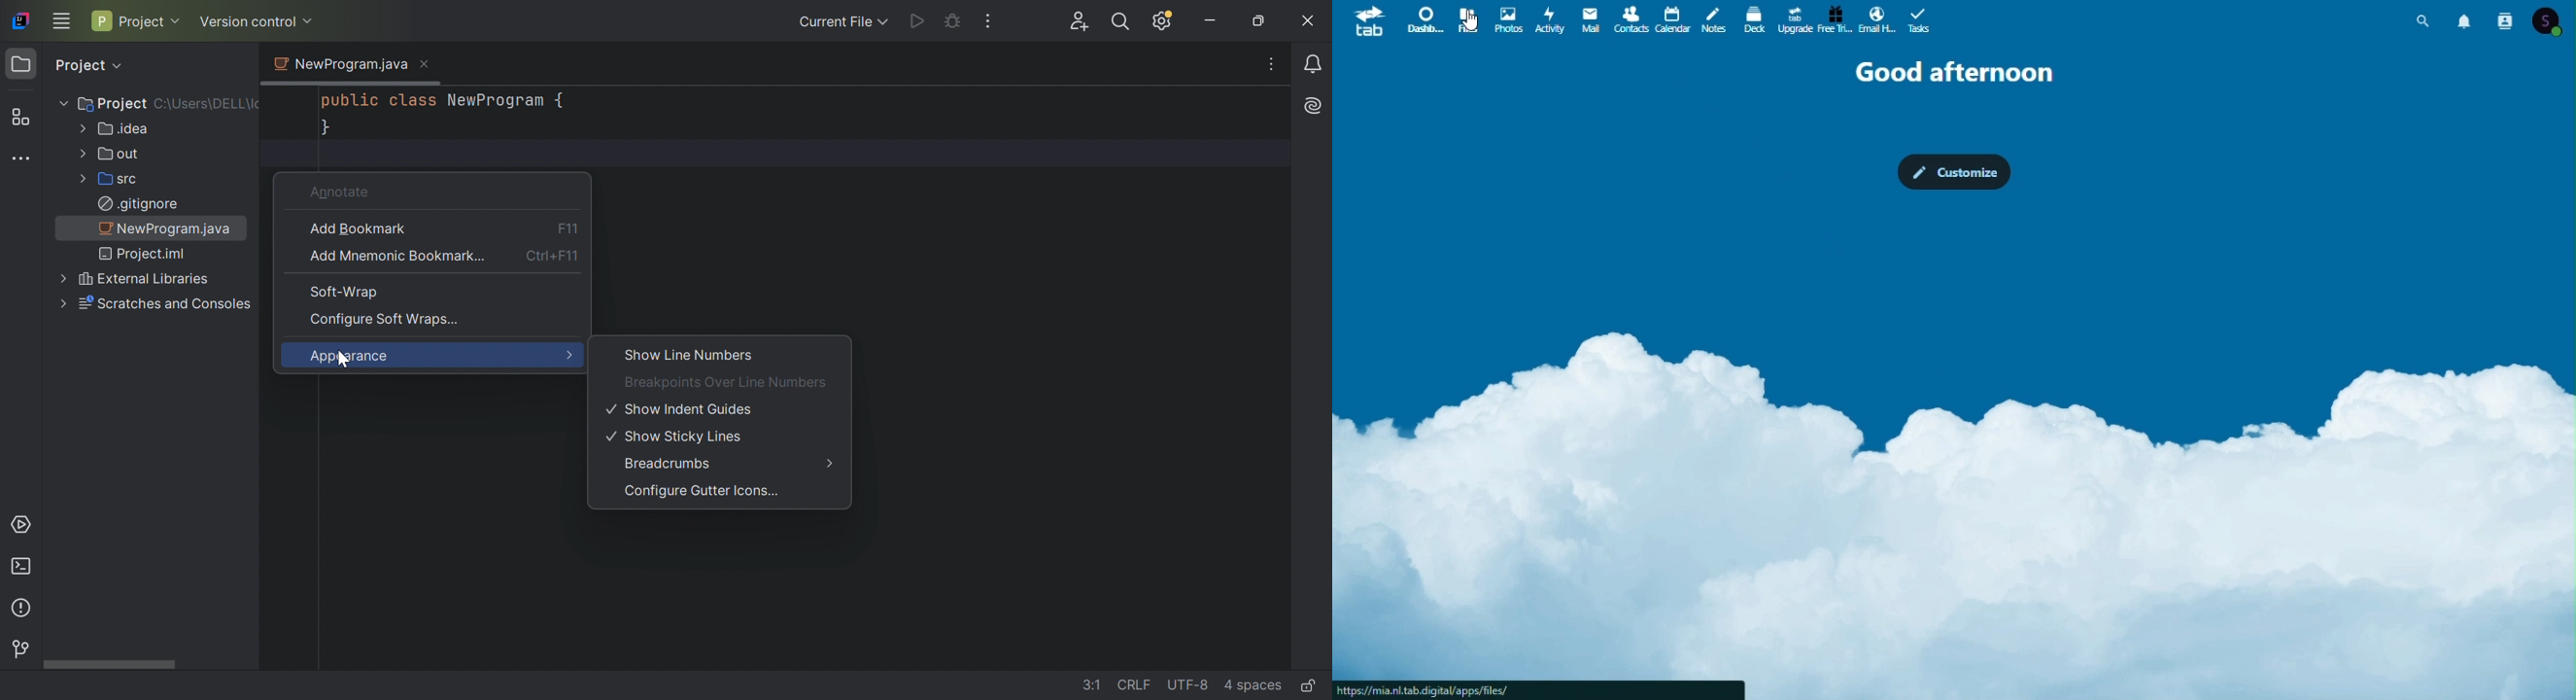  I want to click on Drop Down, so click(122, 67).